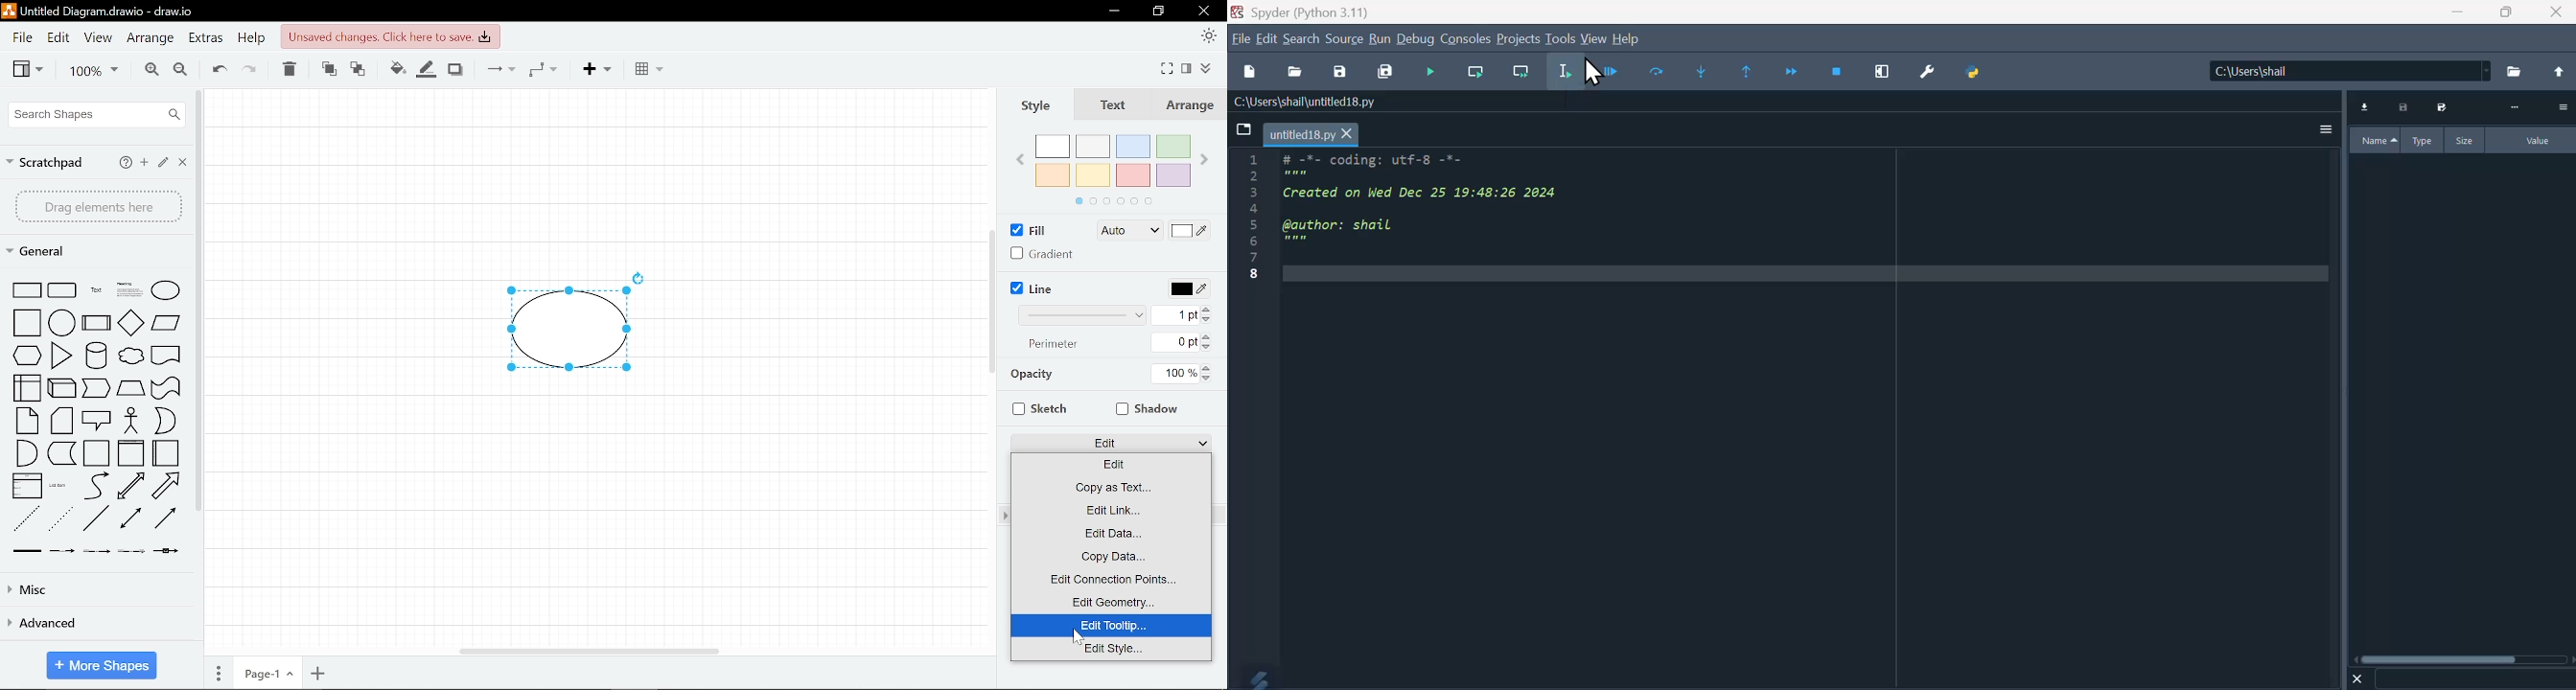 Image resolution: width=2576 pixels, height=700 pixels. What do you see at coordinates (1035, 105) in the screenshot?
I see `Style` at bounding box center [1035, 105].